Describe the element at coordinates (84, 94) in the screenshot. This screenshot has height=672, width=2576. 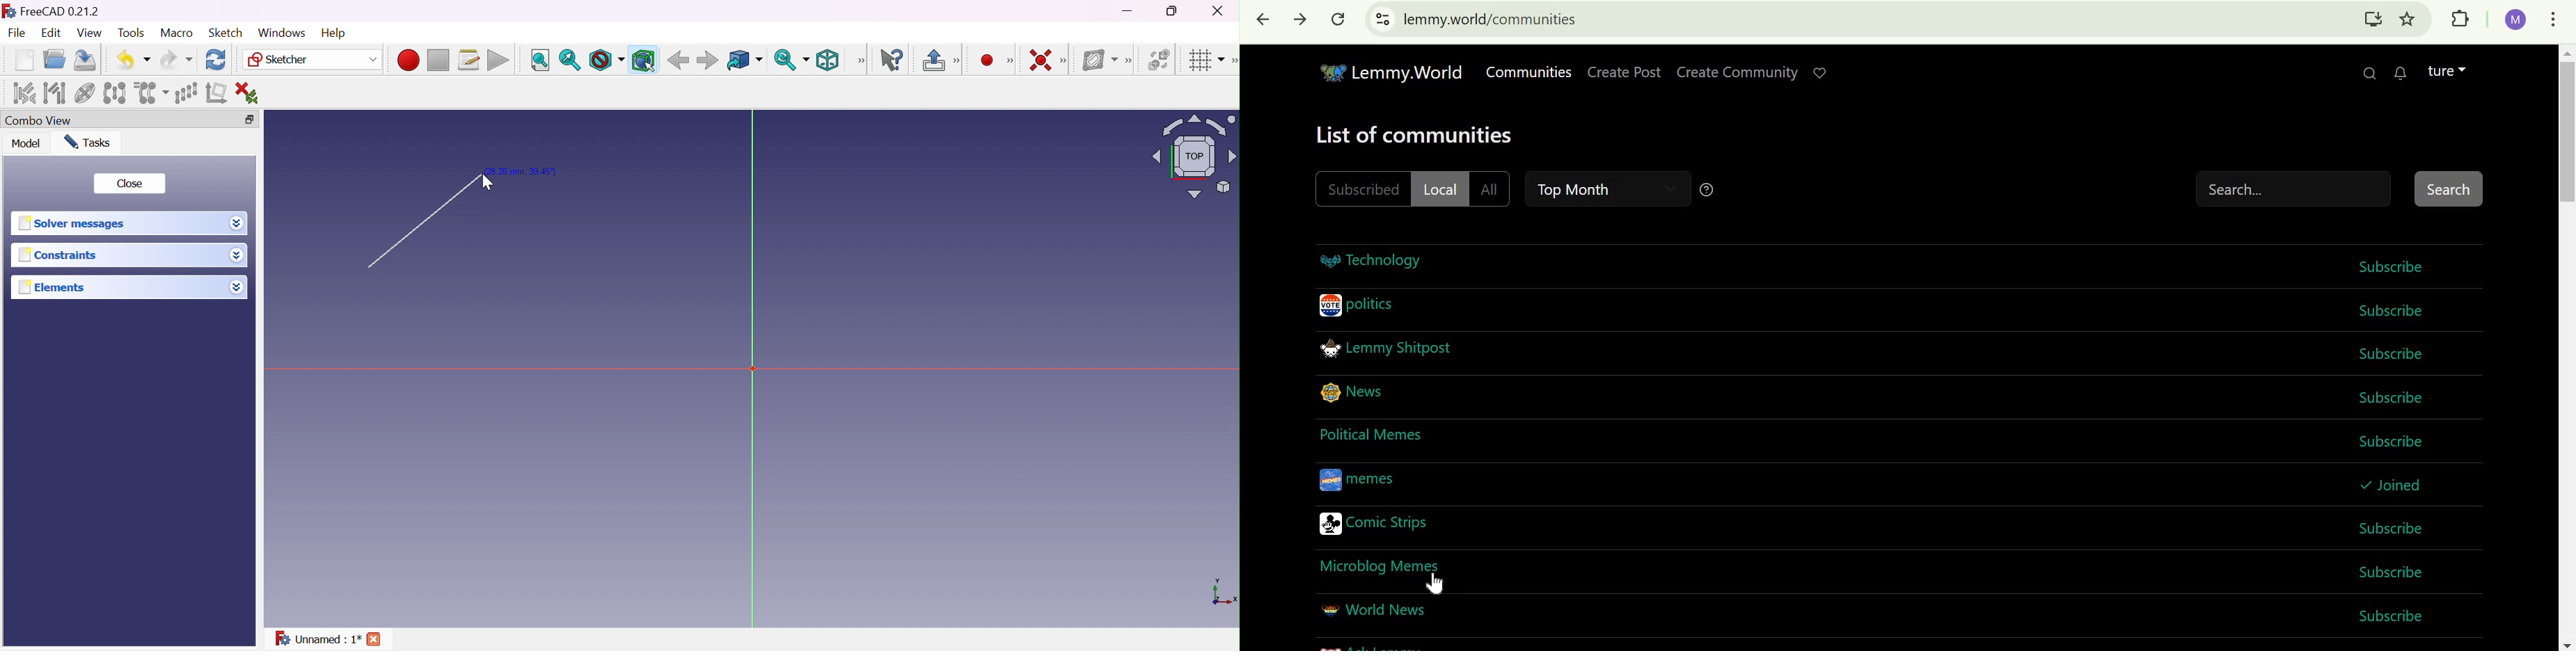
I see `Show/hide internal geometry` at that location.